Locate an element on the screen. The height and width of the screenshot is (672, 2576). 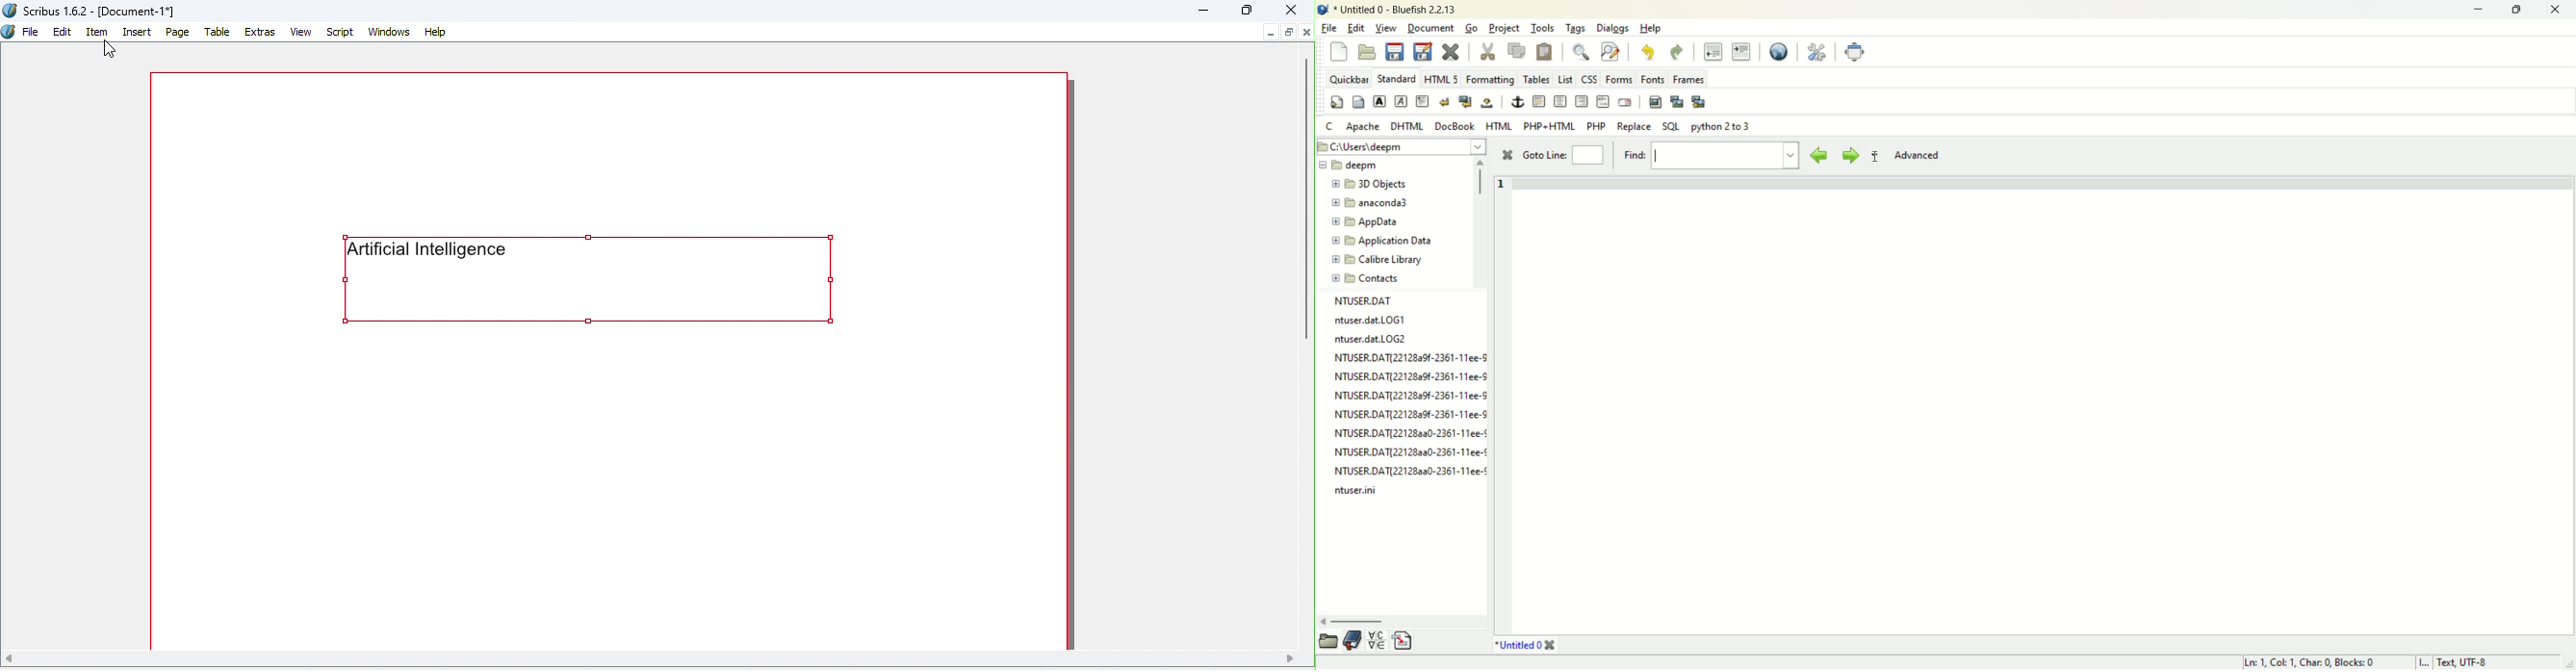
dialogs is located at coordinates (1617, 30).